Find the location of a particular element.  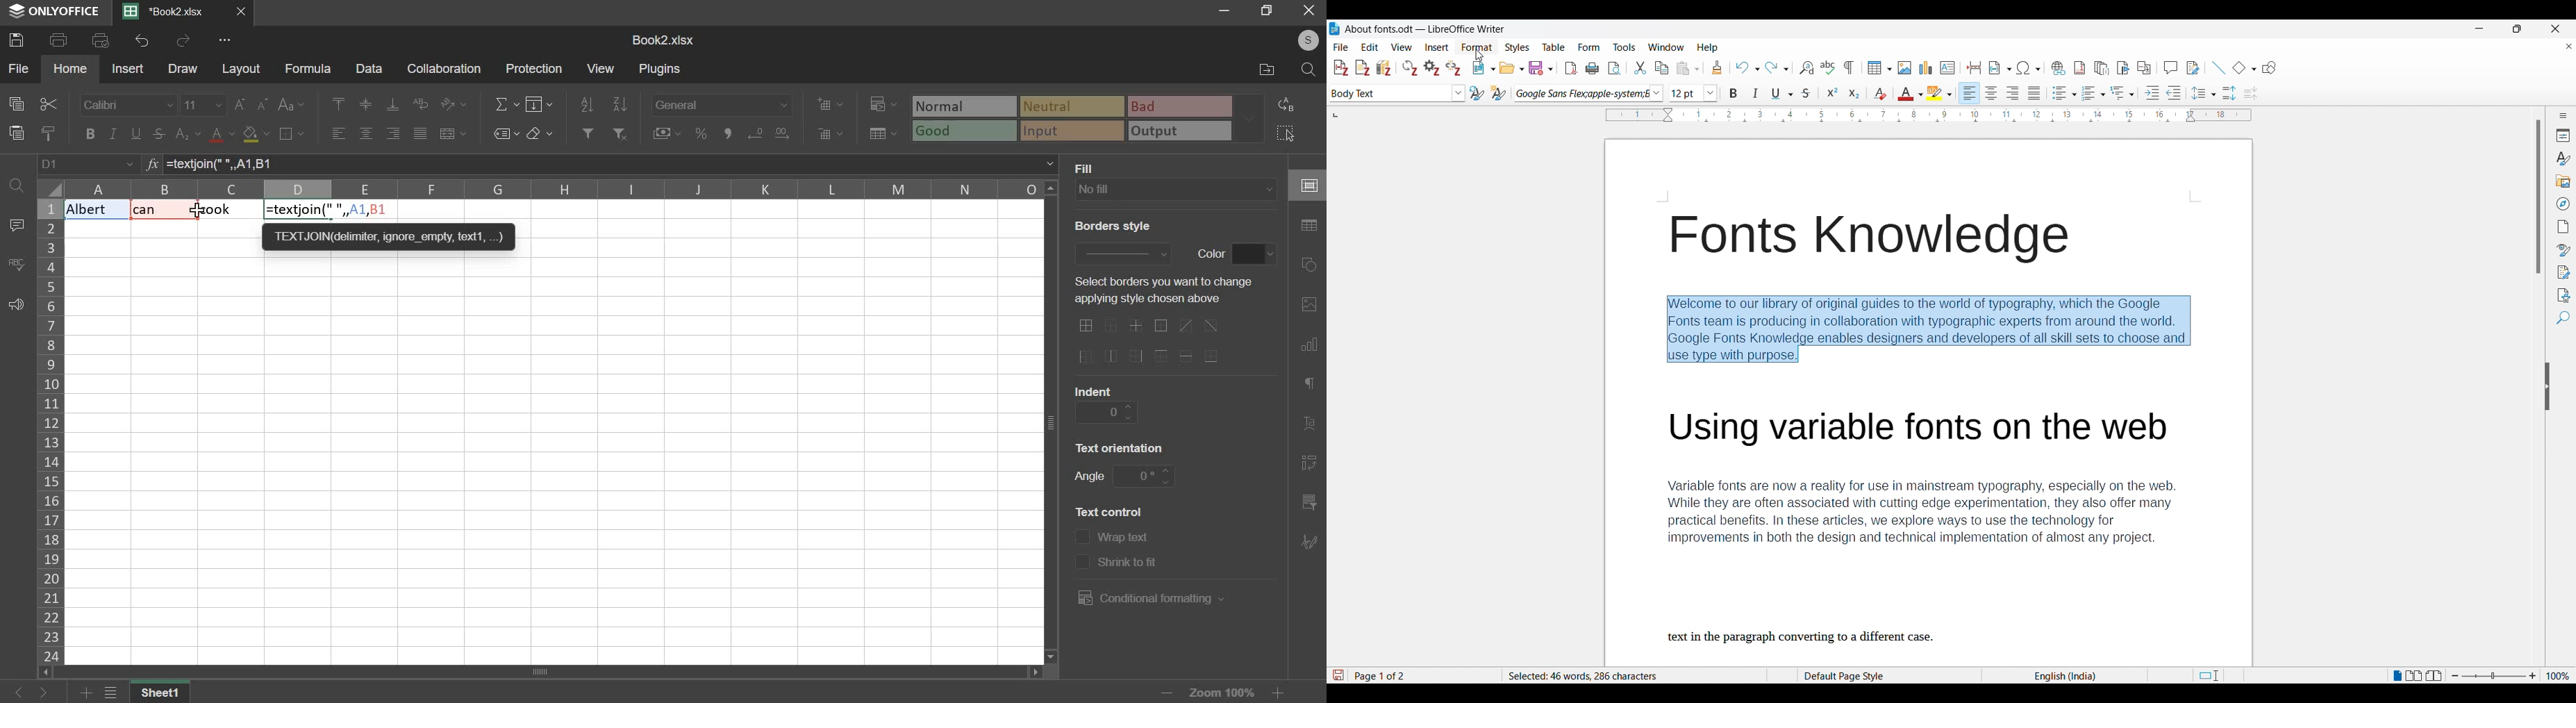

cell name is located at coordinates (88, 165).